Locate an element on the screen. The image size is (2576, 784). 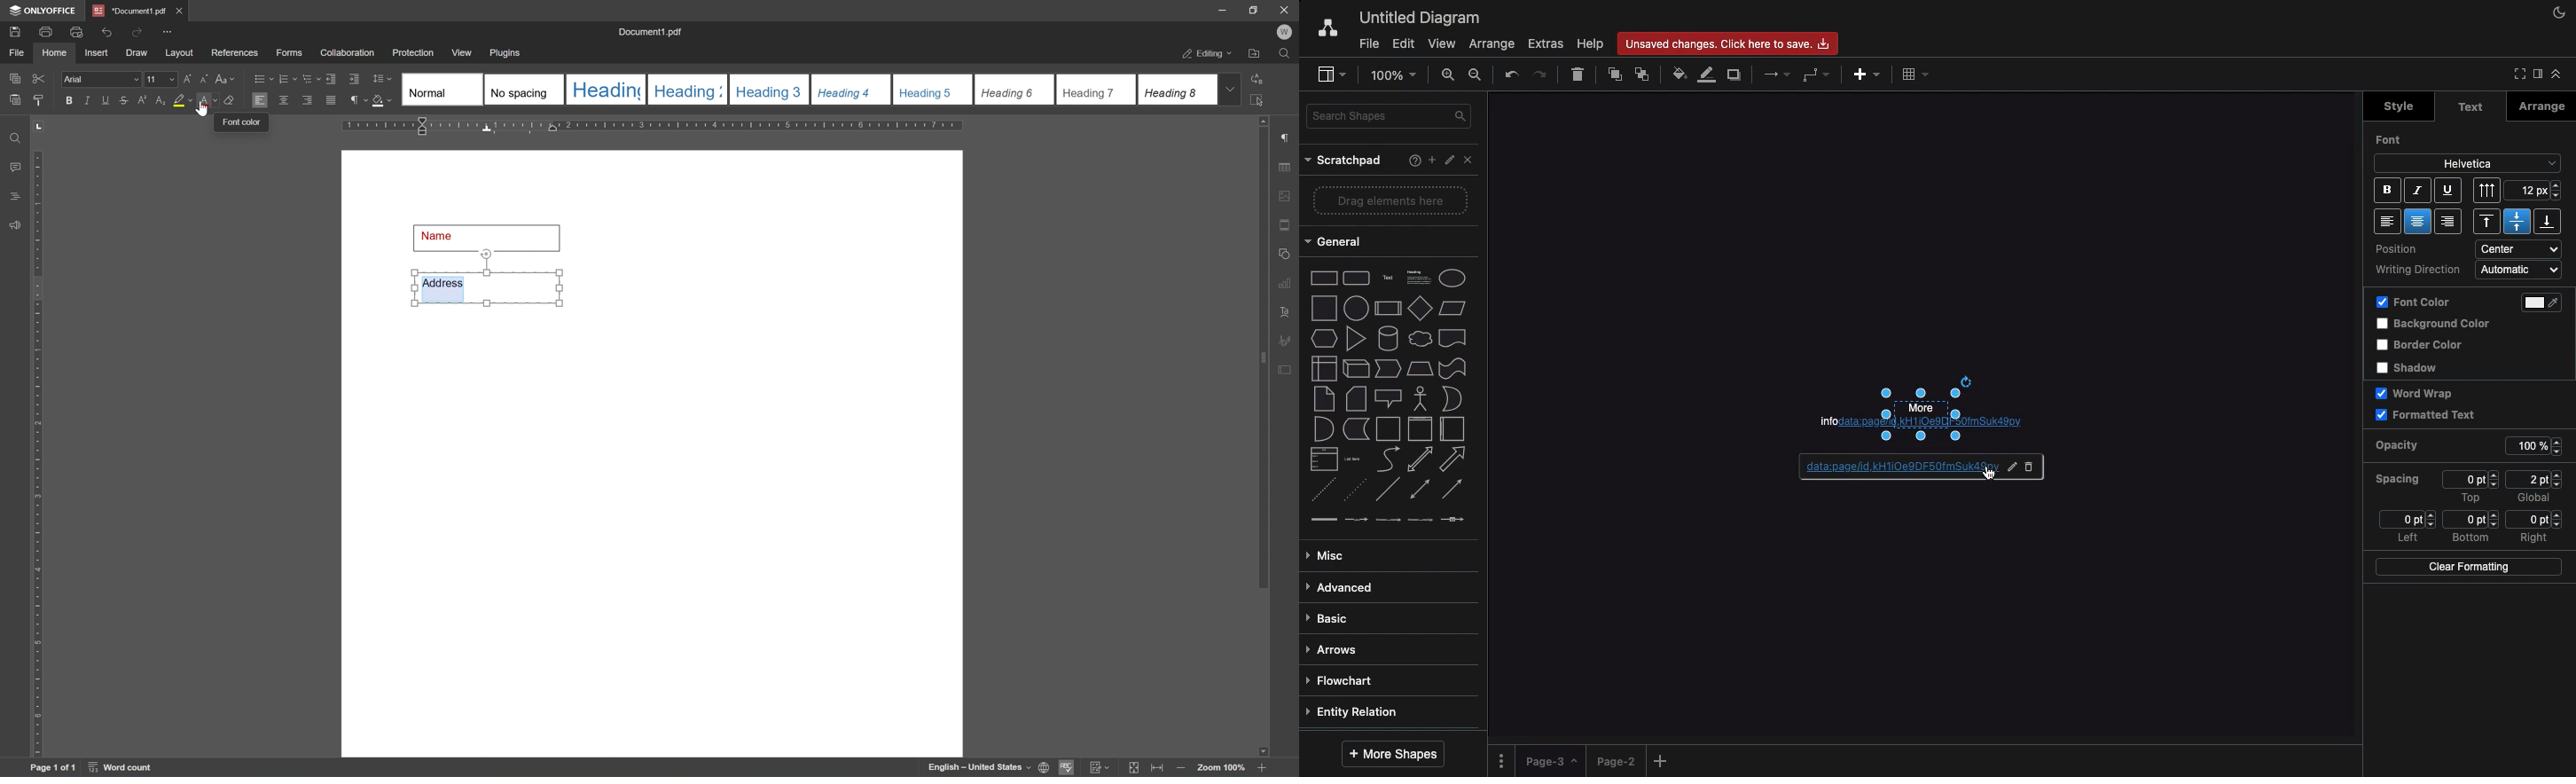
Add is located at coordinates (1664, 760).